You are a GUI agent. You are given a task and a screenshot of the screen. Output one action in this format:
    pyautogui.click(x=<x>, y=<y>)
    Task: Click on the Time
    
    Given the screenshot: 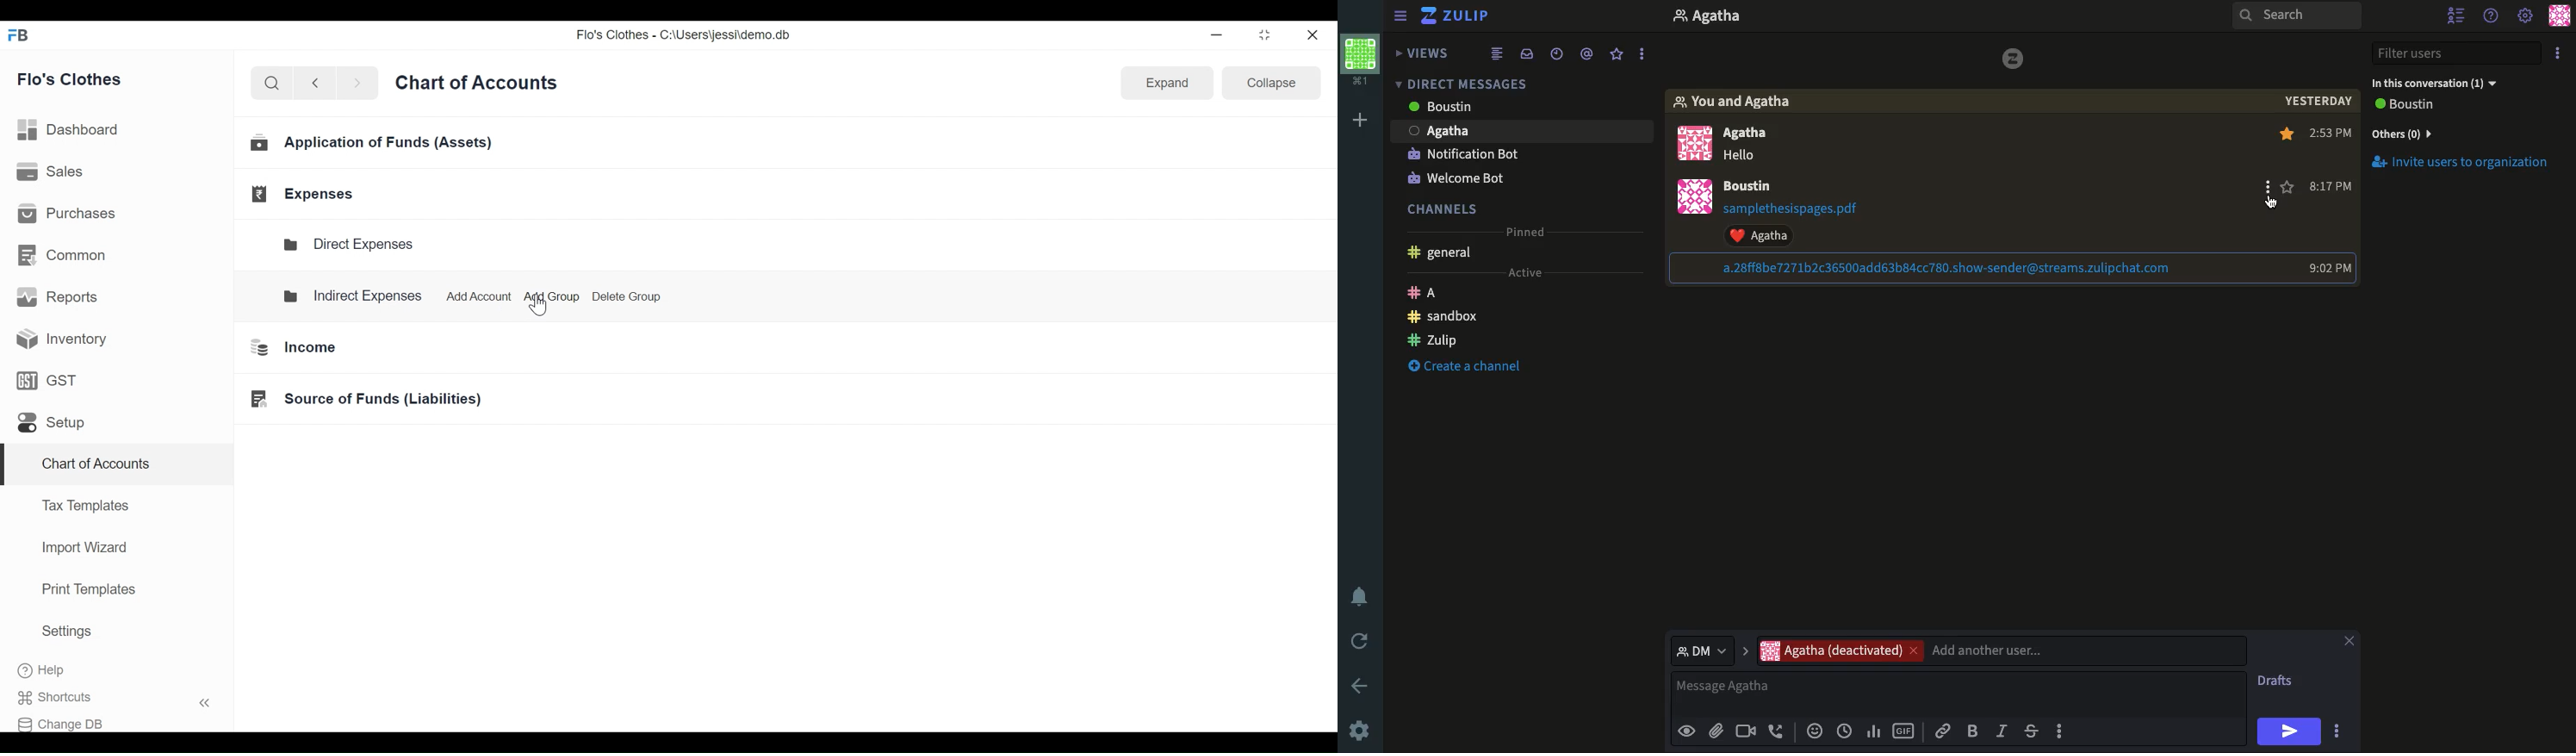 What is the action you would take?
    pyautogui.click(x=1556, y=52)
    